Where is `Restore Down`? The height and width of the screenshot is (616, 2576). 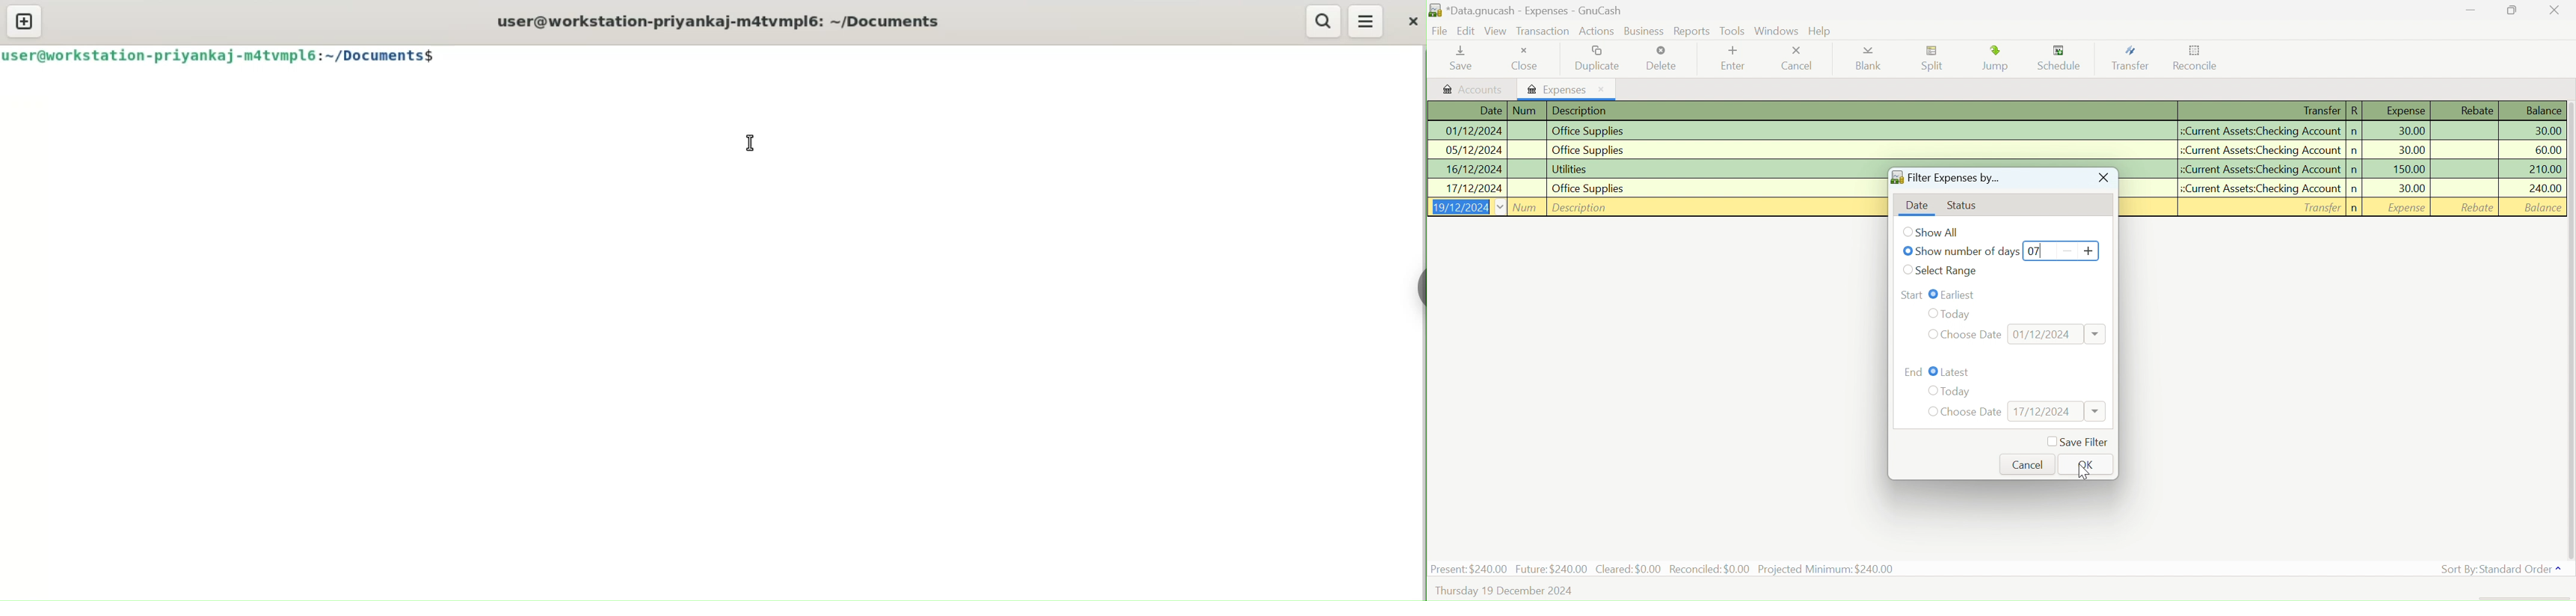
Restore Down is located at coordinates (2471, 10).